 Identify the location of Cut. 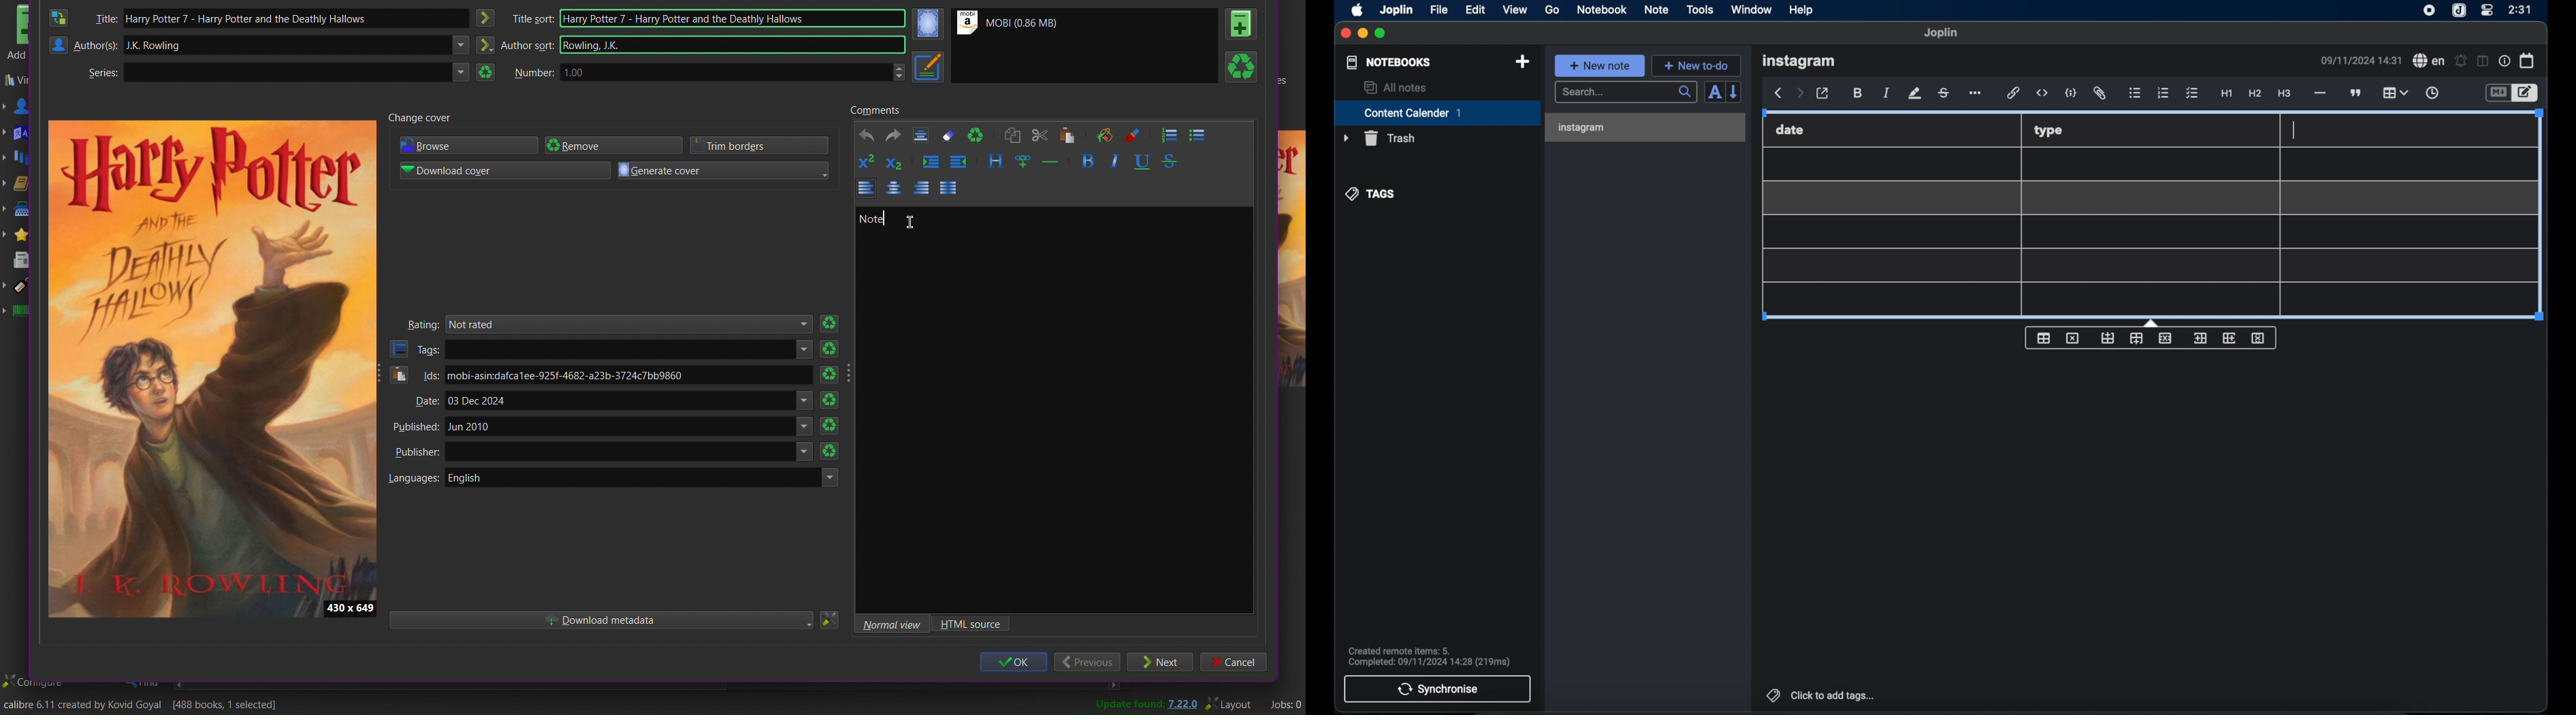
(1042, 135).